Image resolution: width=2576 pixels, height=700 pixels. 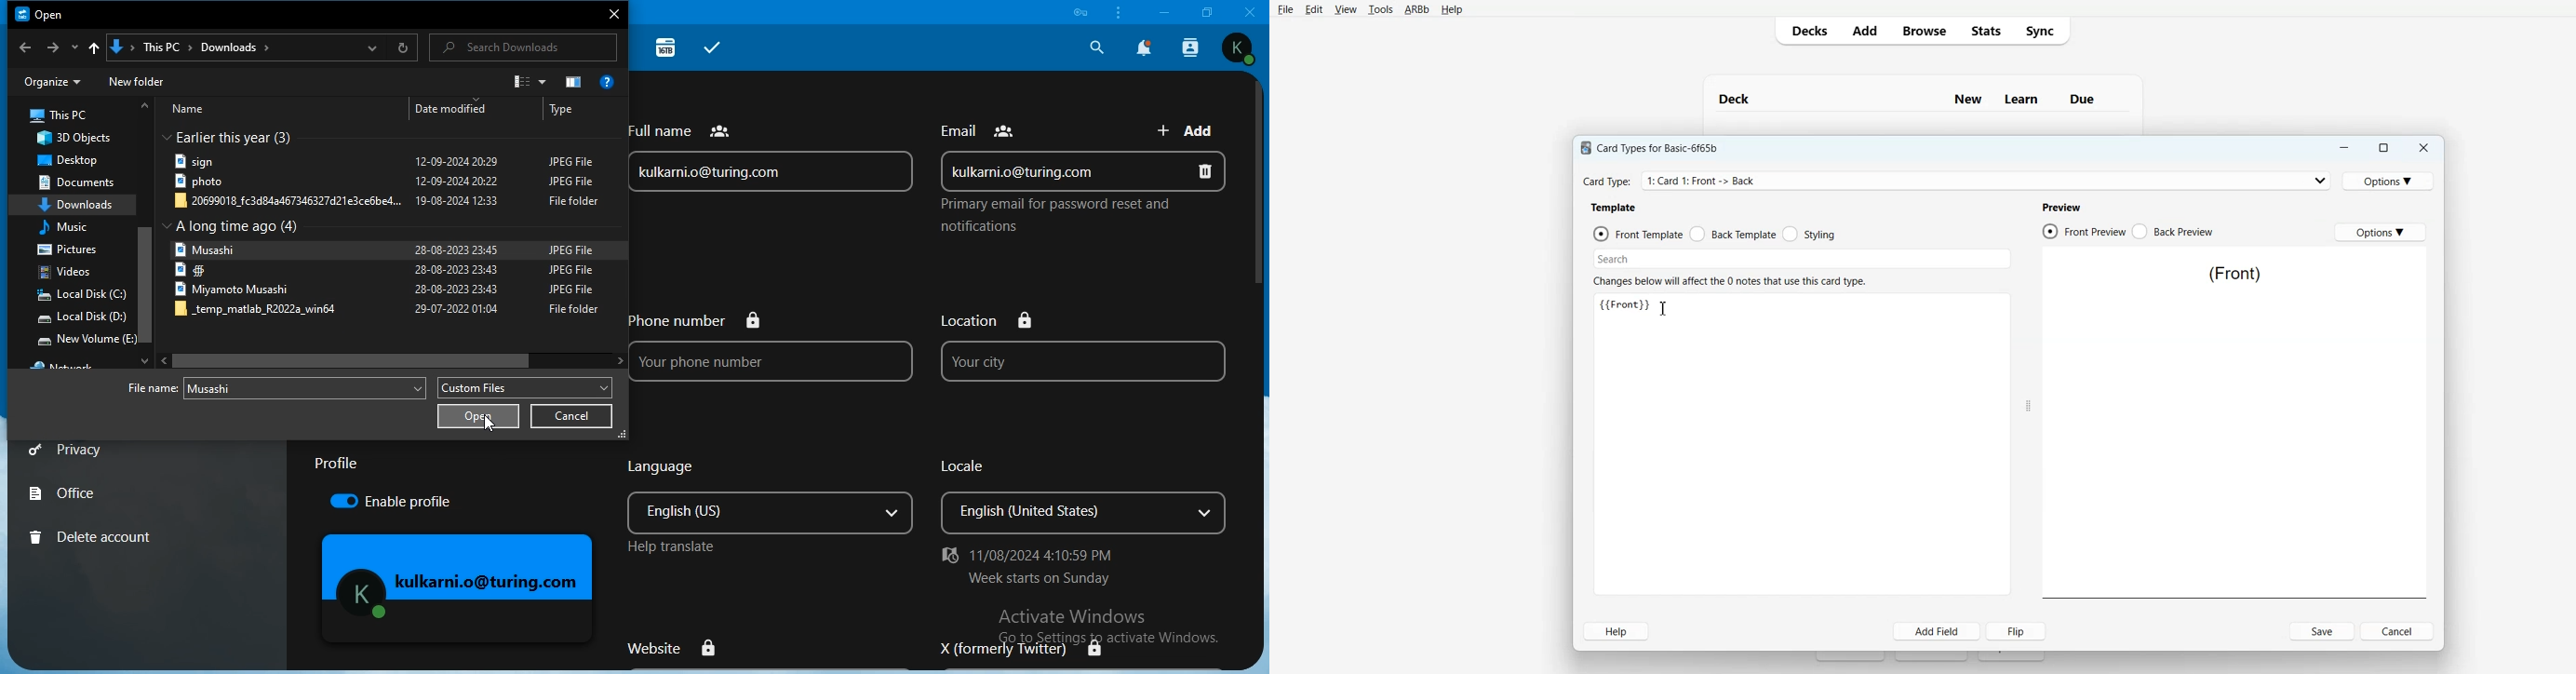 What do you see at coordinates (1417, 10) in the screenshot?
I see `ARBb` at bounding box center [1417, 10].